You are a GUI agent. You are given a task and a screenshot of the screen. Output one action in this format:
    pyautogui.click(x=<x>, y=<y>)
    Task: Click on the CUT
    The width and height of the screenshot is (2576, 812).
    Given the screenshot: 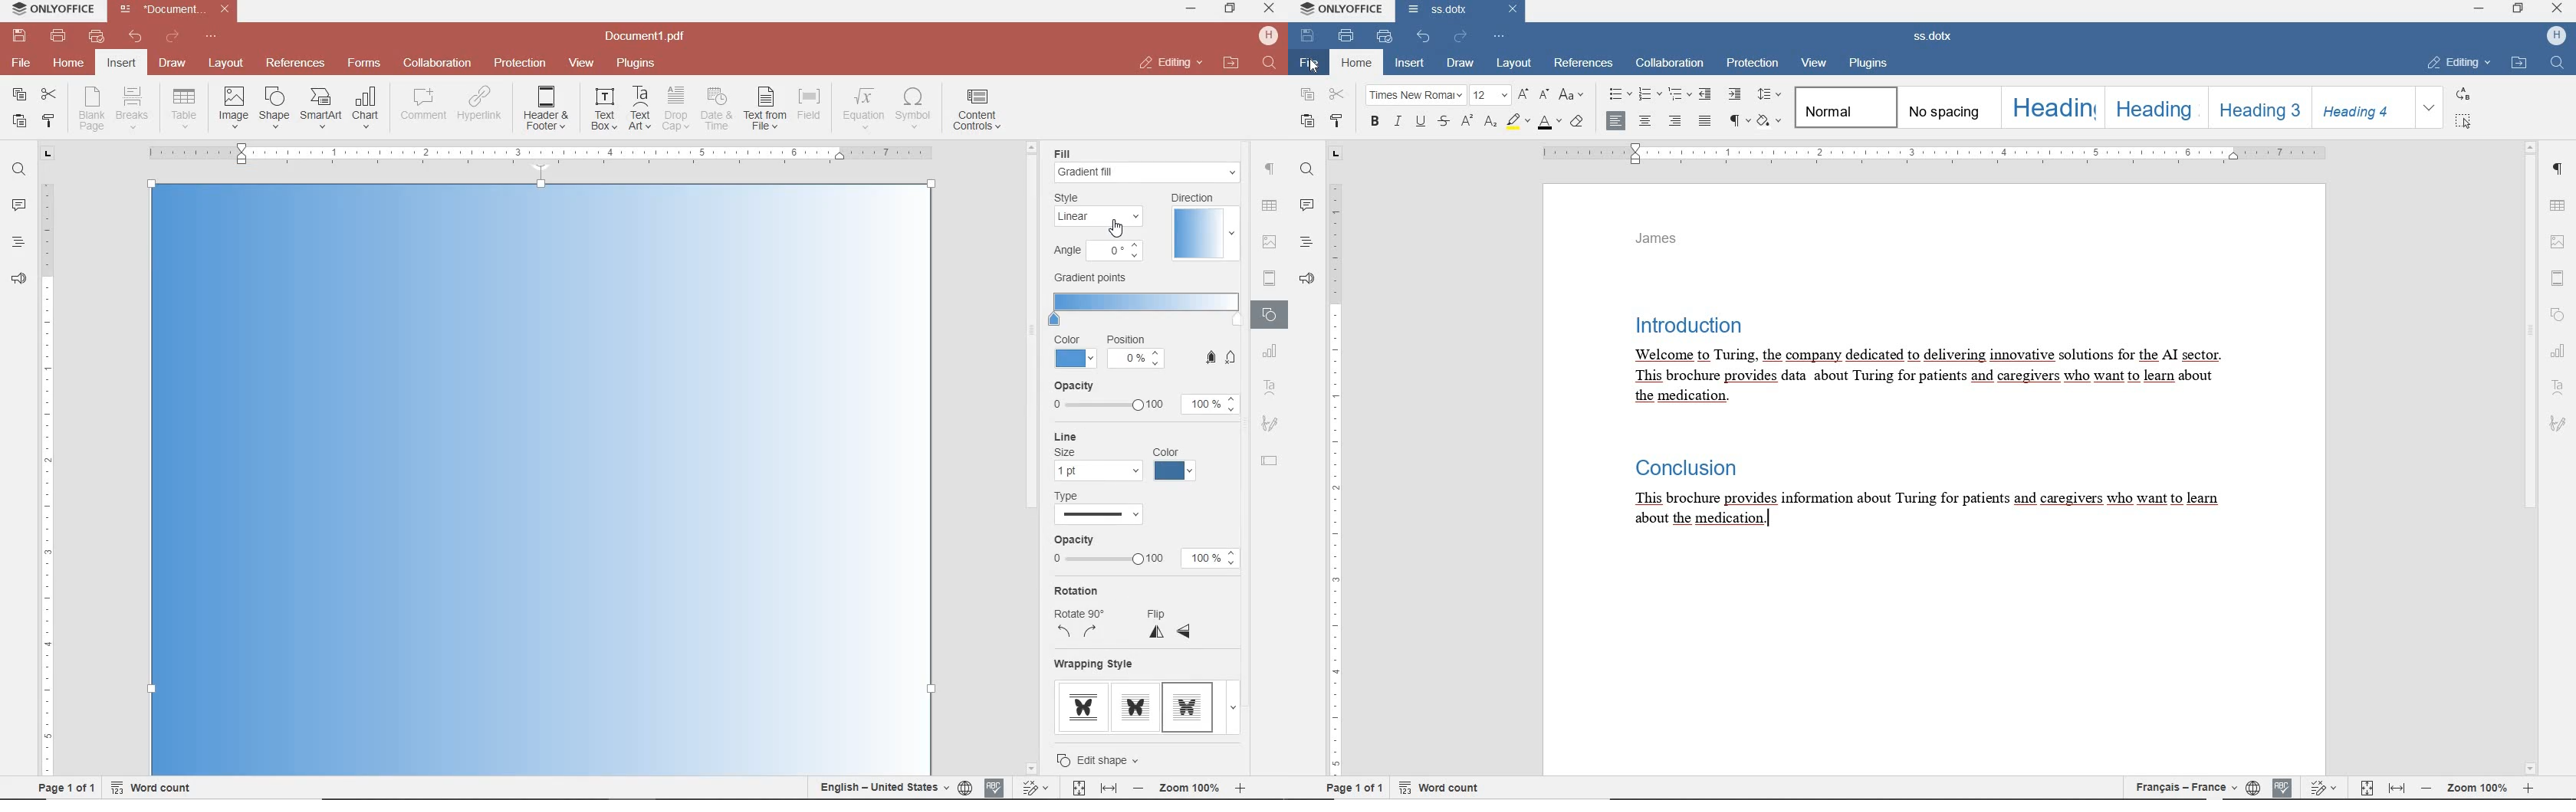 What is the action you would take?
    pyautogui.click(x=1337, y=96)
    